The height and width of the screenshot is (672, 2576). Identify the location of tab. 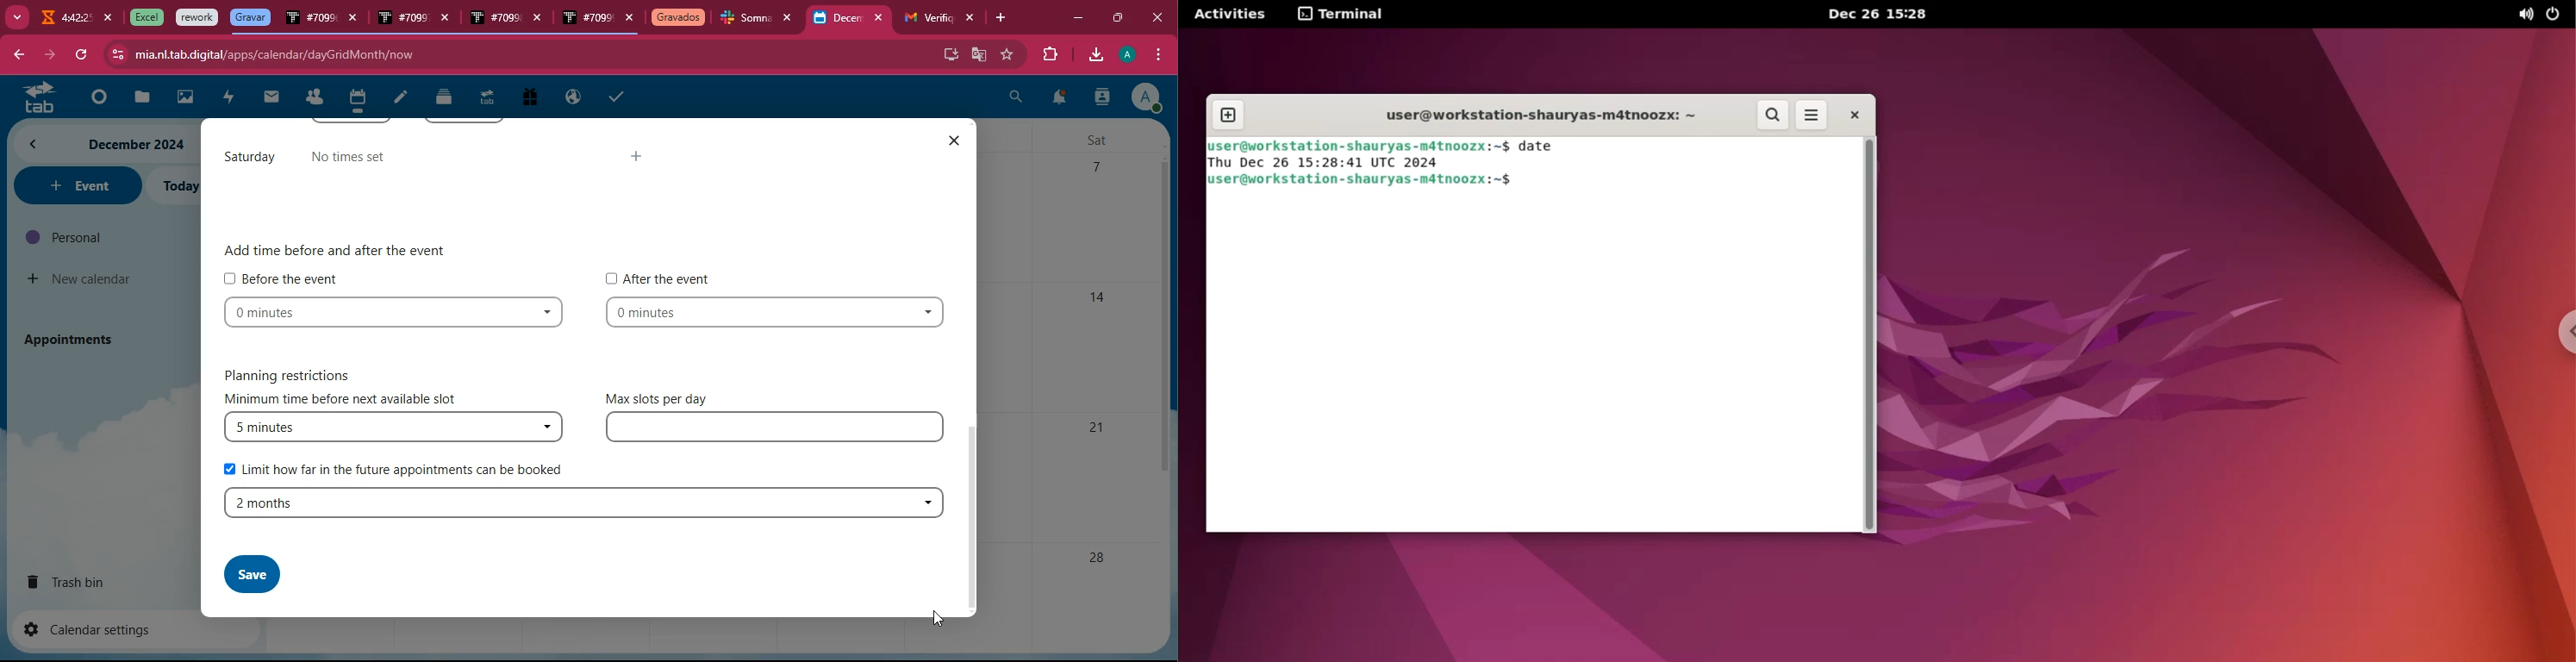
(494, 19).